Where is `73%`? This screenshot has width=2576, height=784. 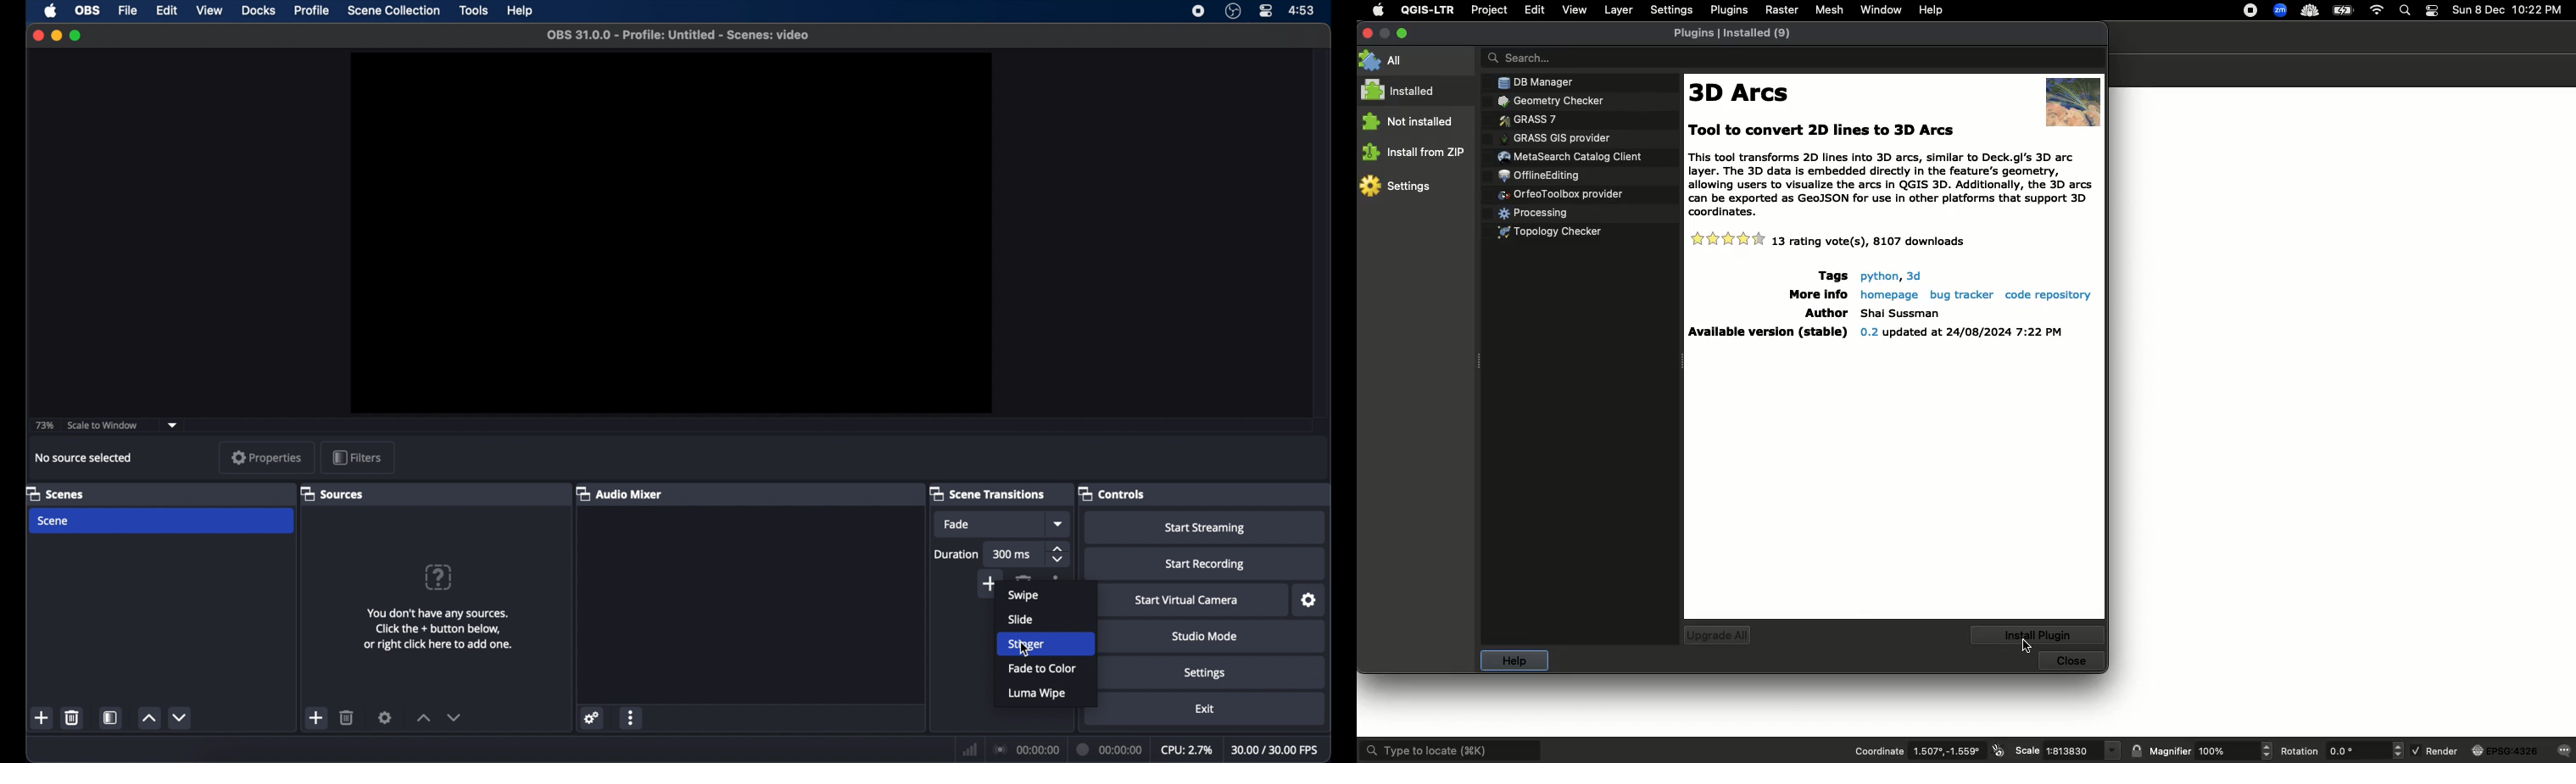
73% is located at coordinates (43, 426).